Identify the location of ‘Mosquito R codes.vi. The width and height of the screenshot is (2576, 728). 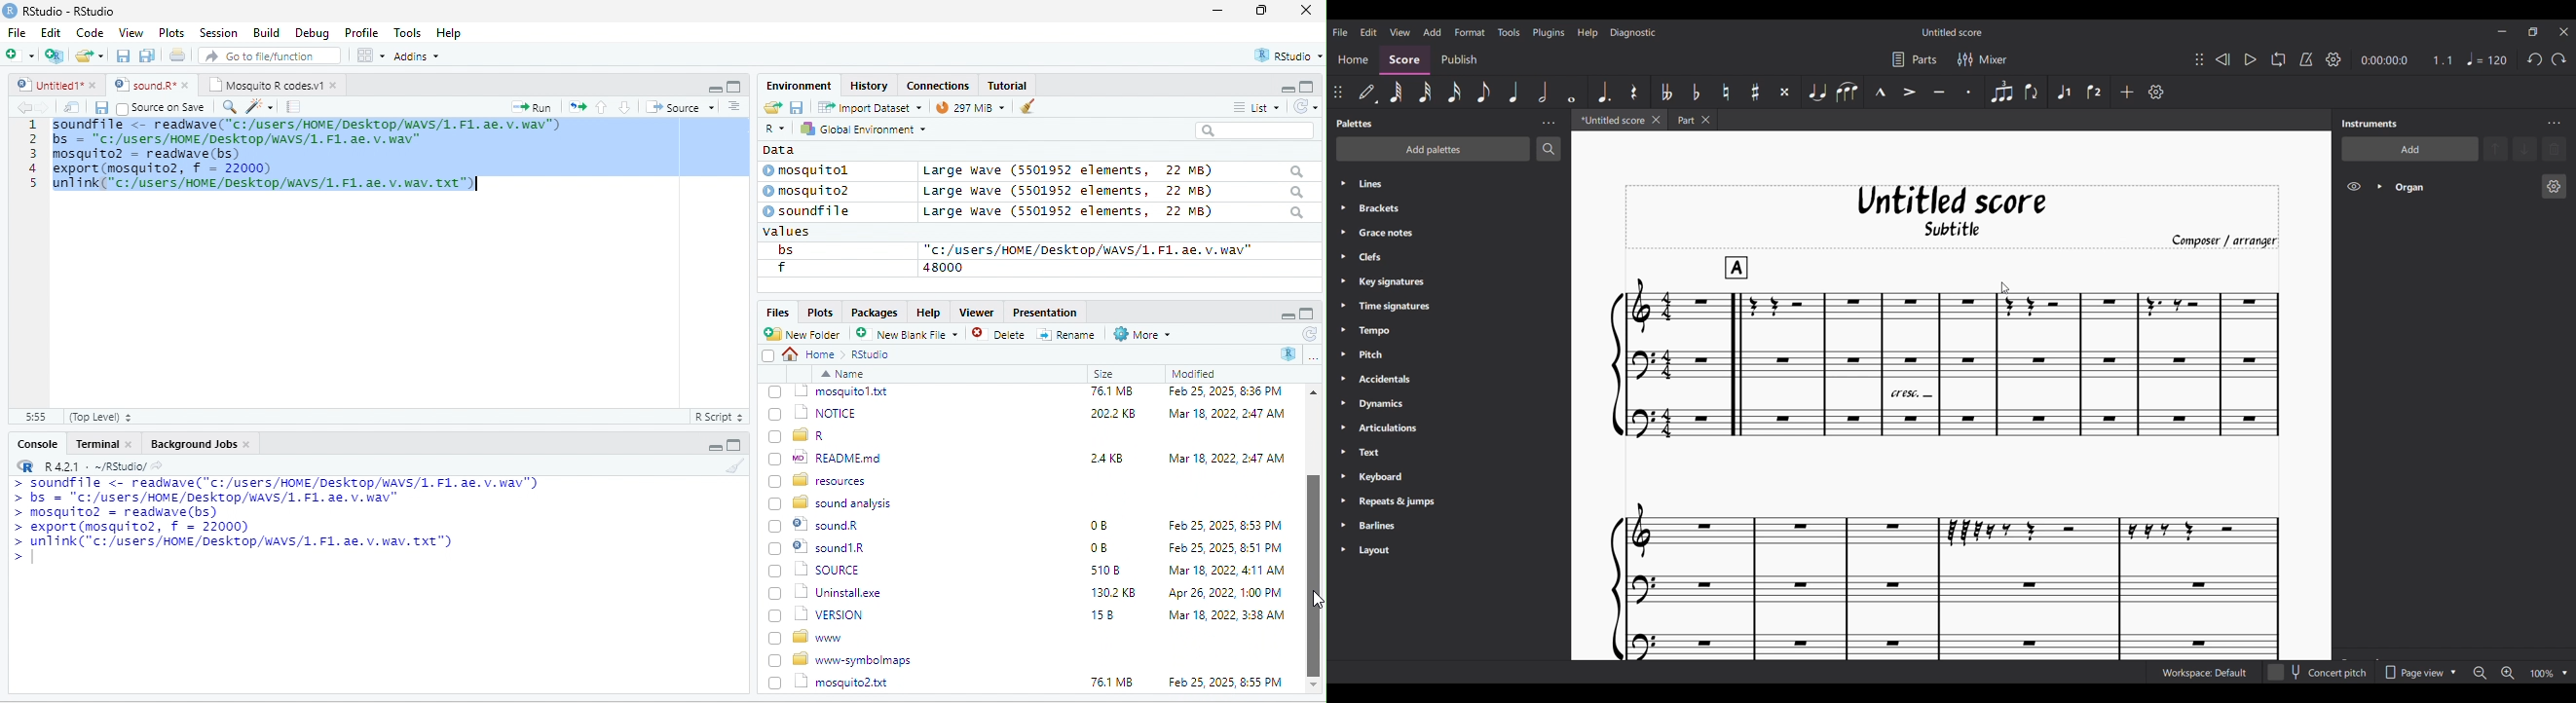
(146, 85).